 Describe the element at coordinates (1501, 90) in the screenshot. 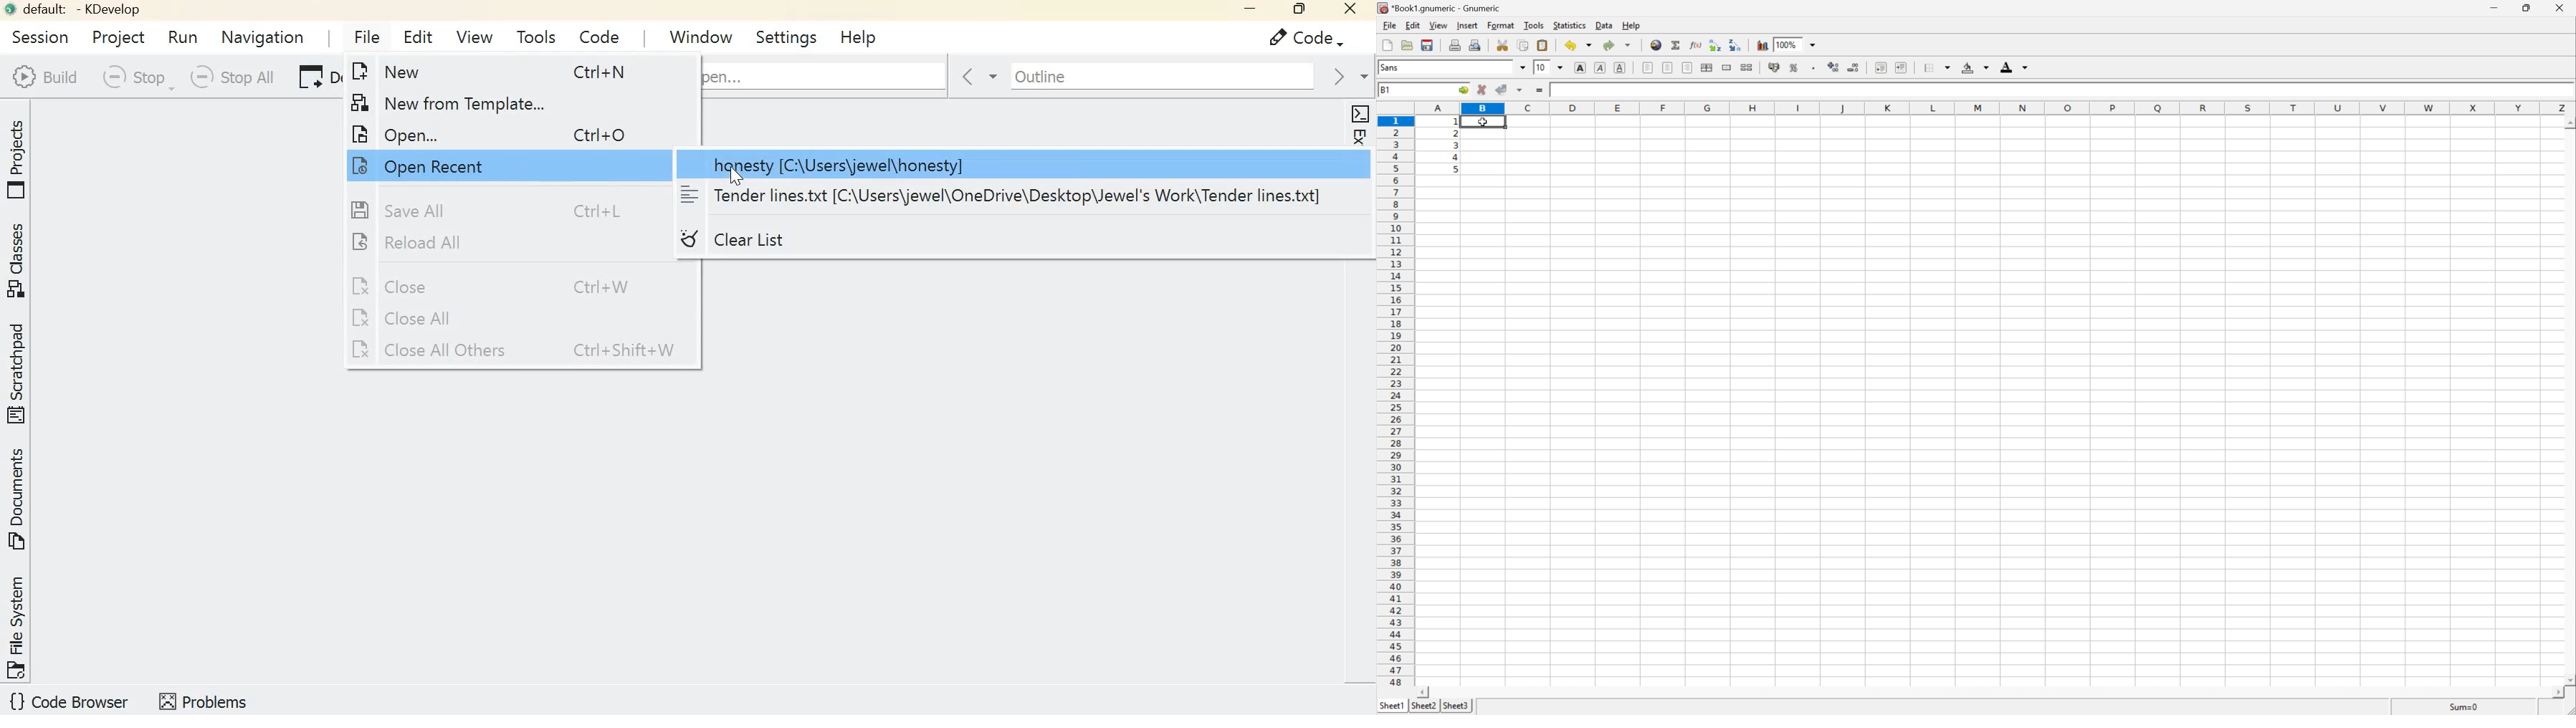

I see `Accept changes` at that location.